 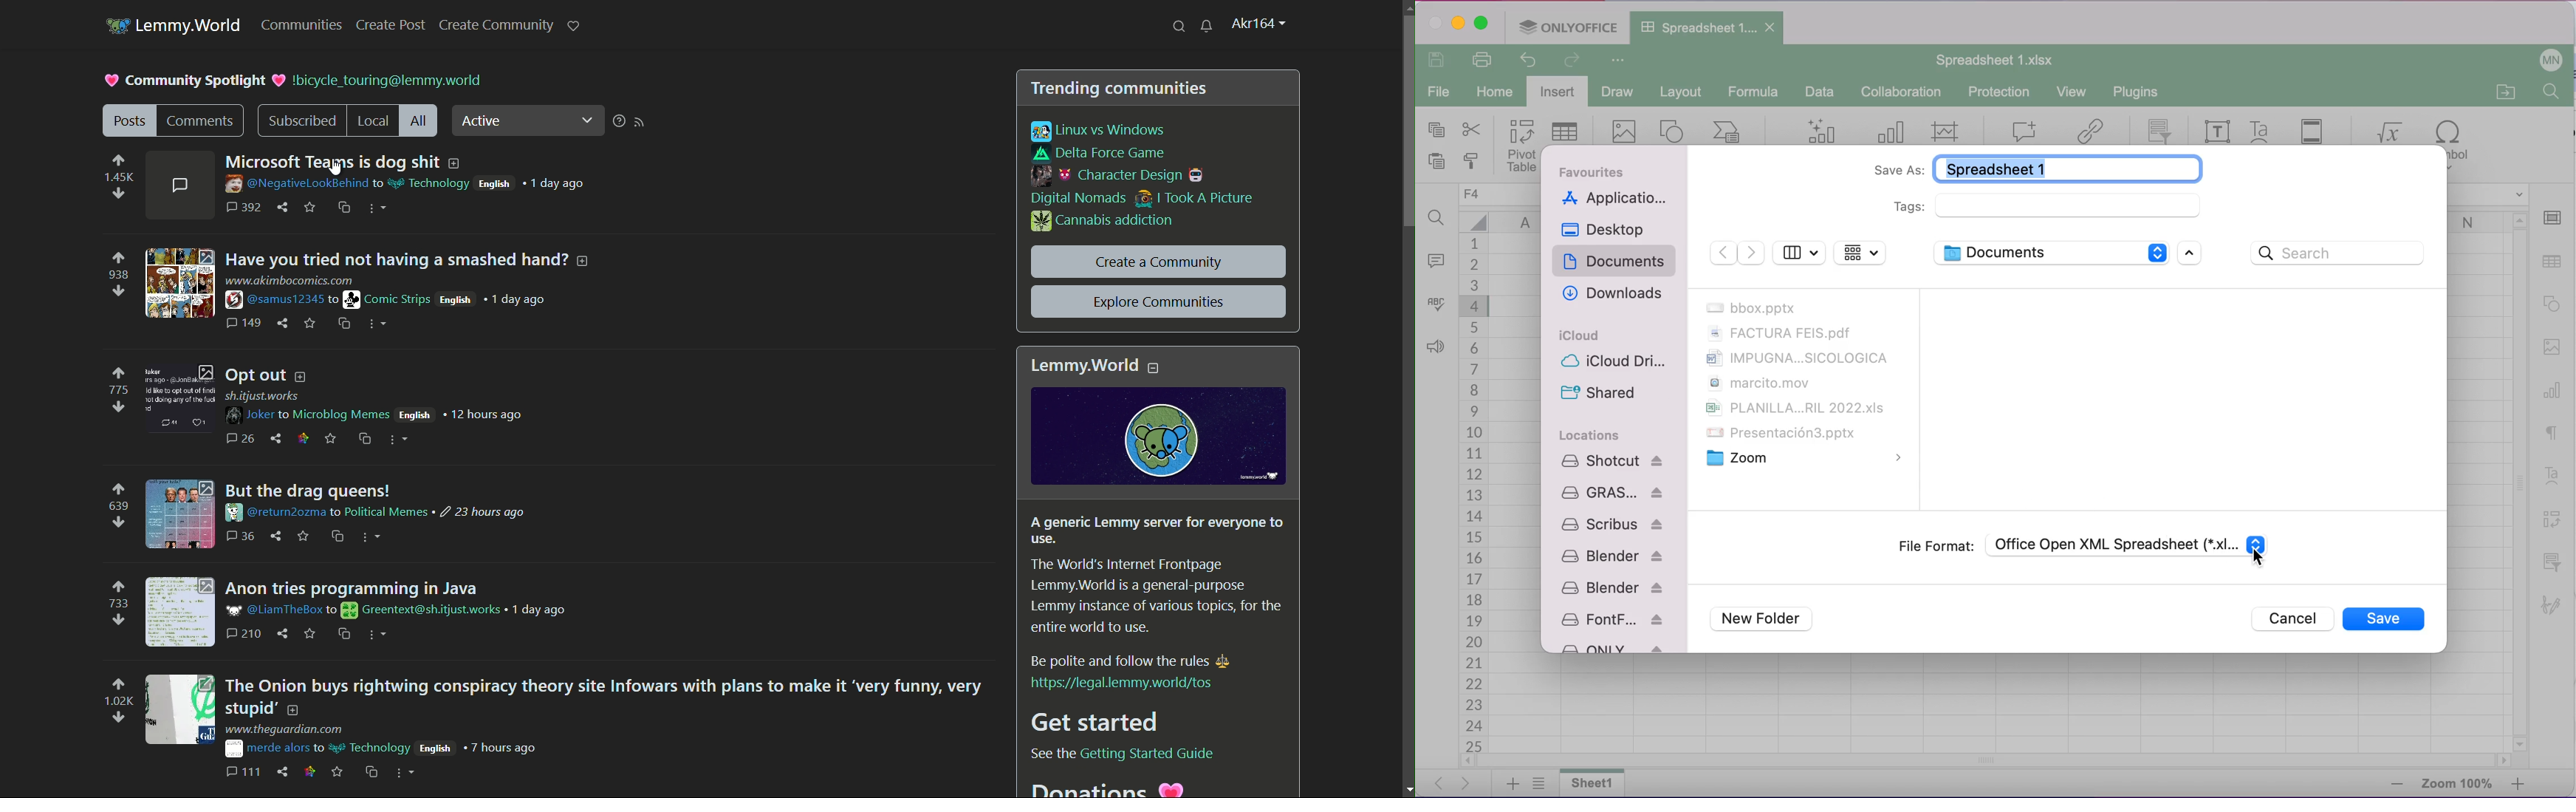 What do you see at coordinates (1617, 262) in the screenshot?
I see `documents` at bounding box center [1617, 262].